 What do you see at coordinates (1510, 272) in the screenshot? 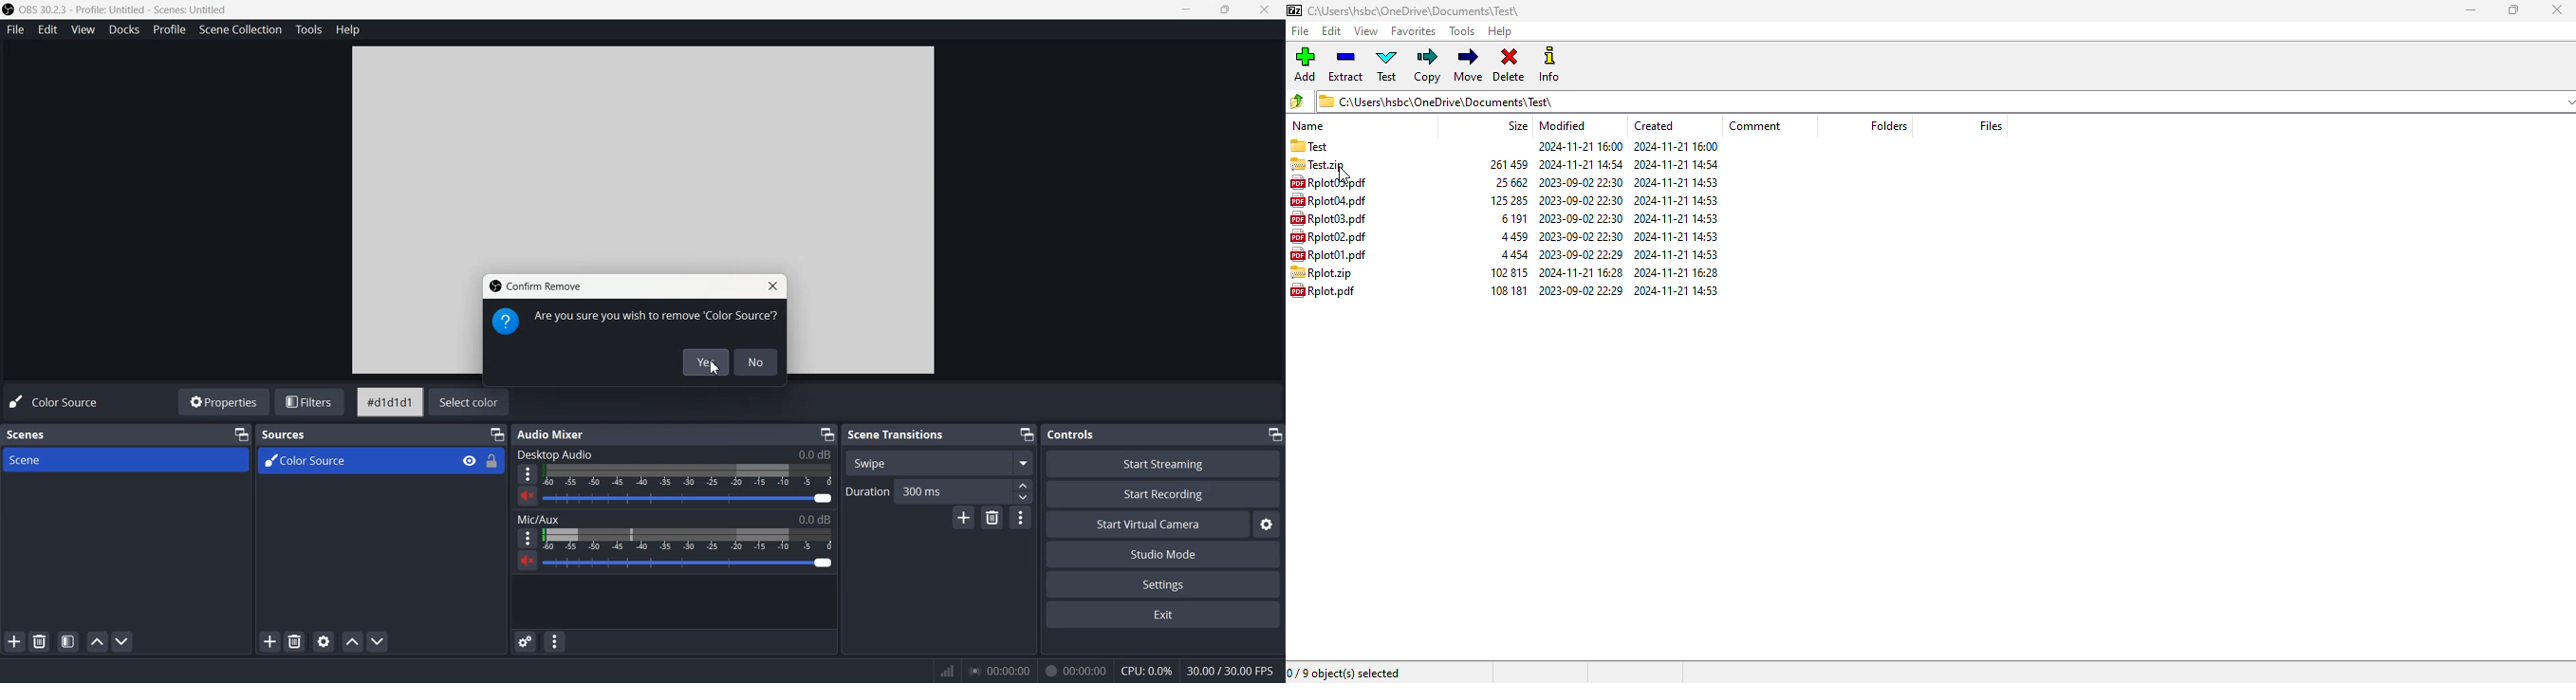
I see `size` at bounding box center [1510, 272].